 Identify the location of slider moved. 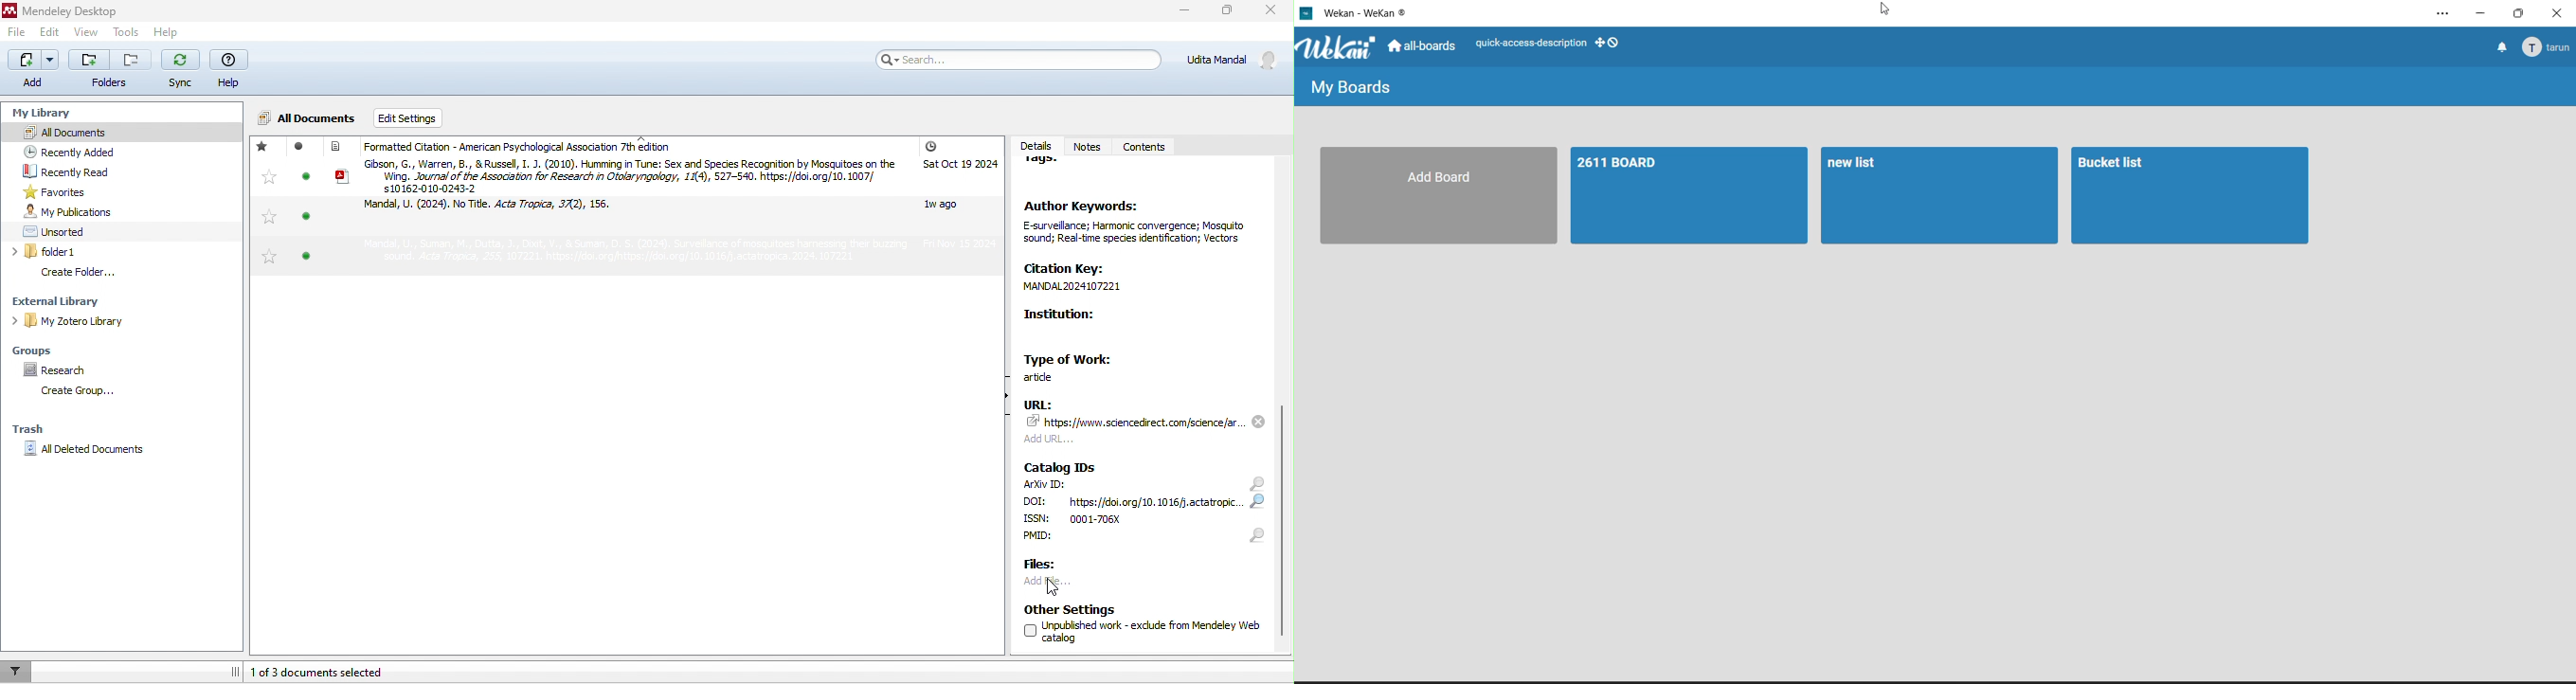
(1286, 519).